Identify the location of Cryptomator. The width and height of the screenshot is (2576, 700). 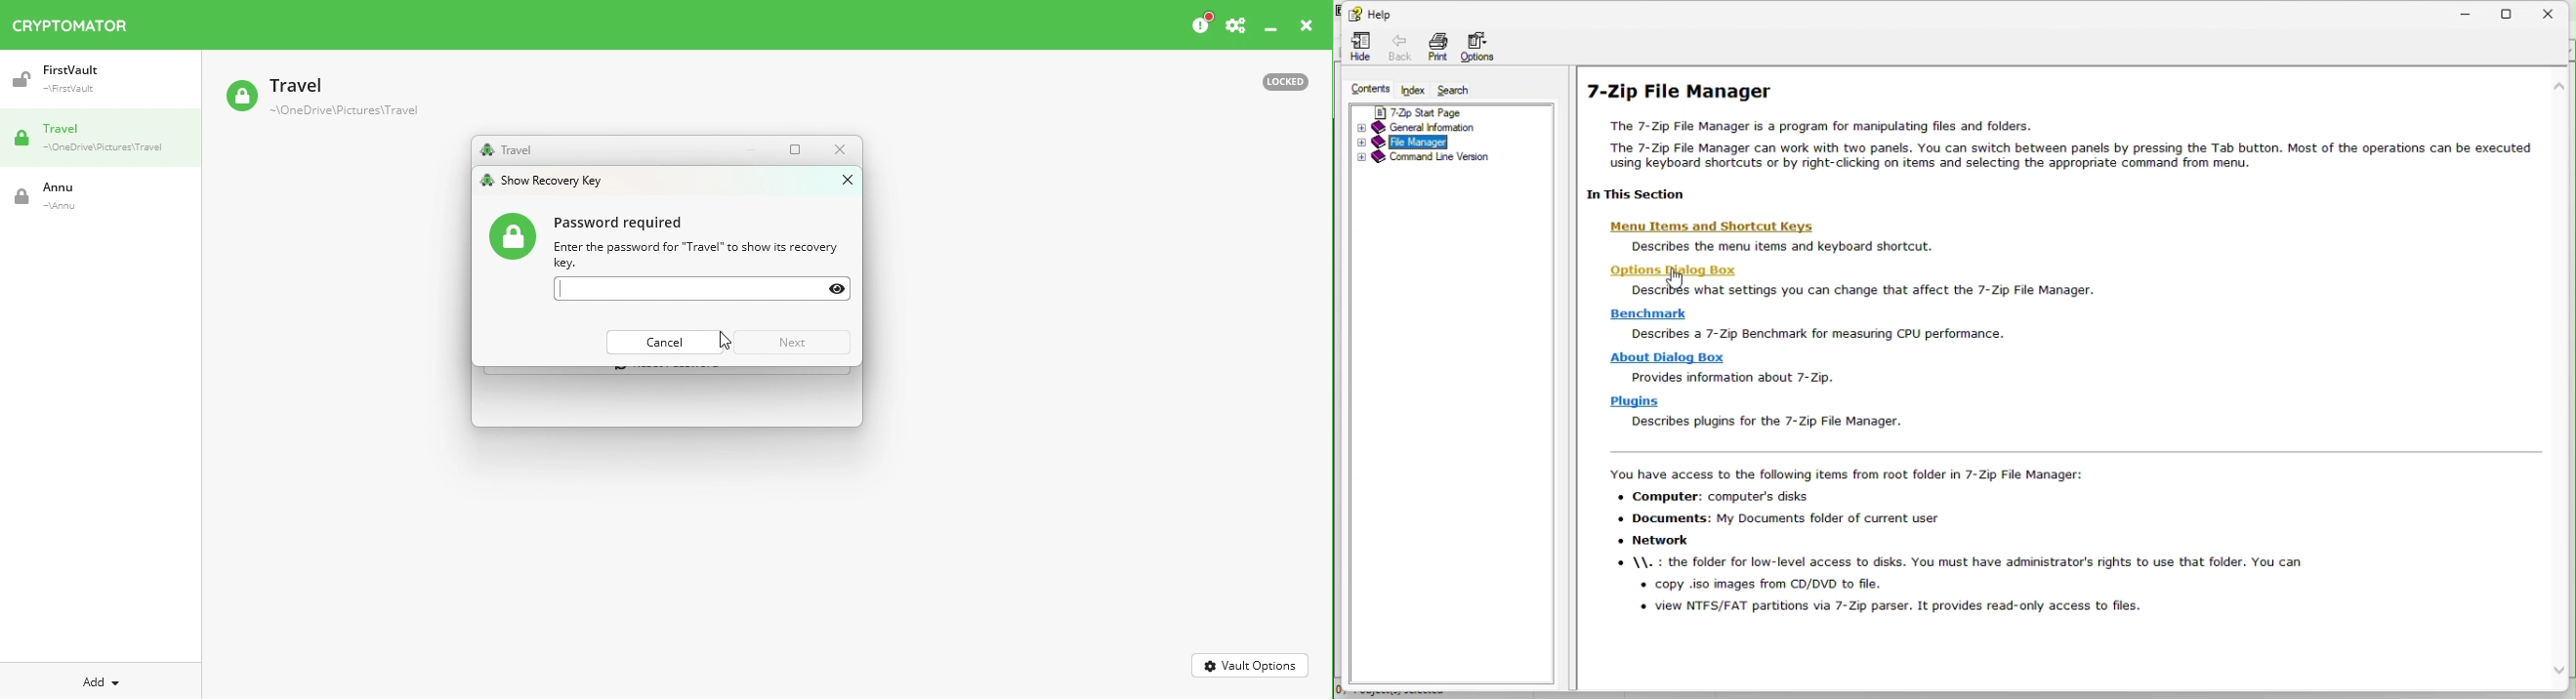
(70, 21).